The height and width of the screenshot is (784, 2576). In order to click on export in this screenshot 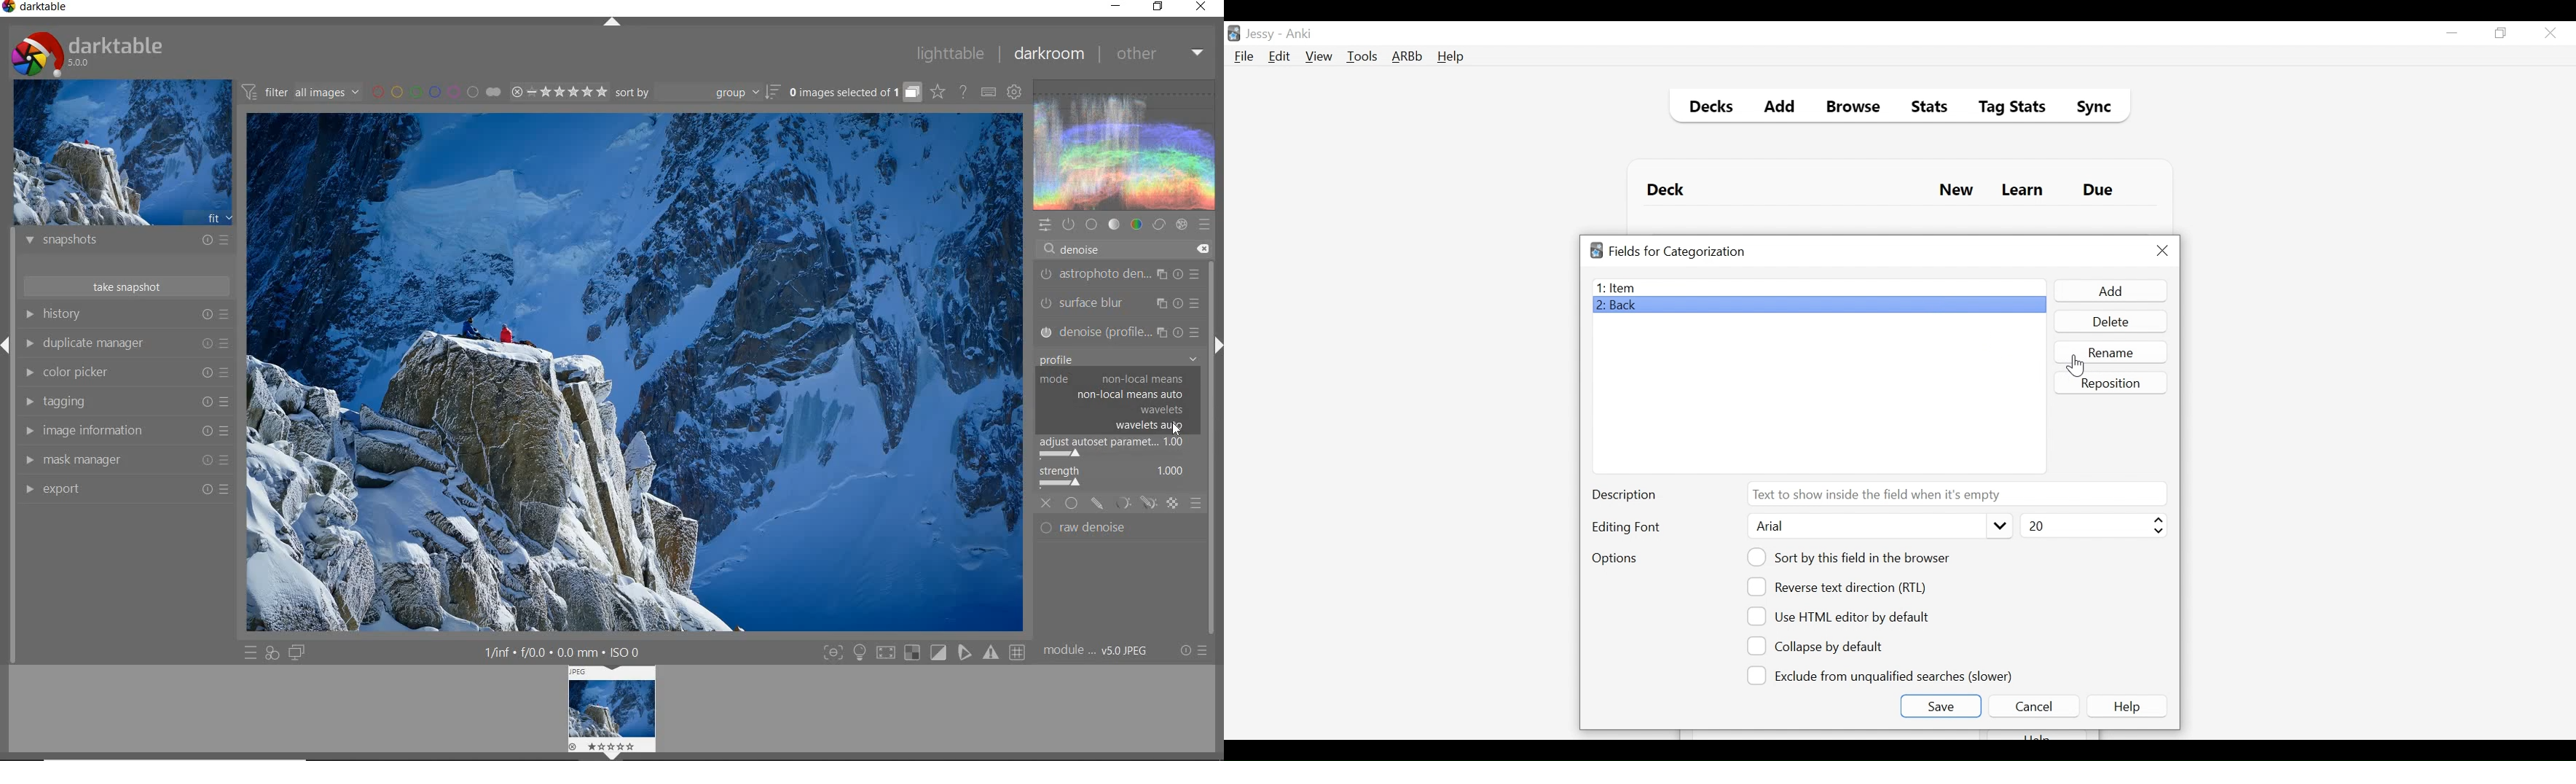, I will do `click(124, 488)`.